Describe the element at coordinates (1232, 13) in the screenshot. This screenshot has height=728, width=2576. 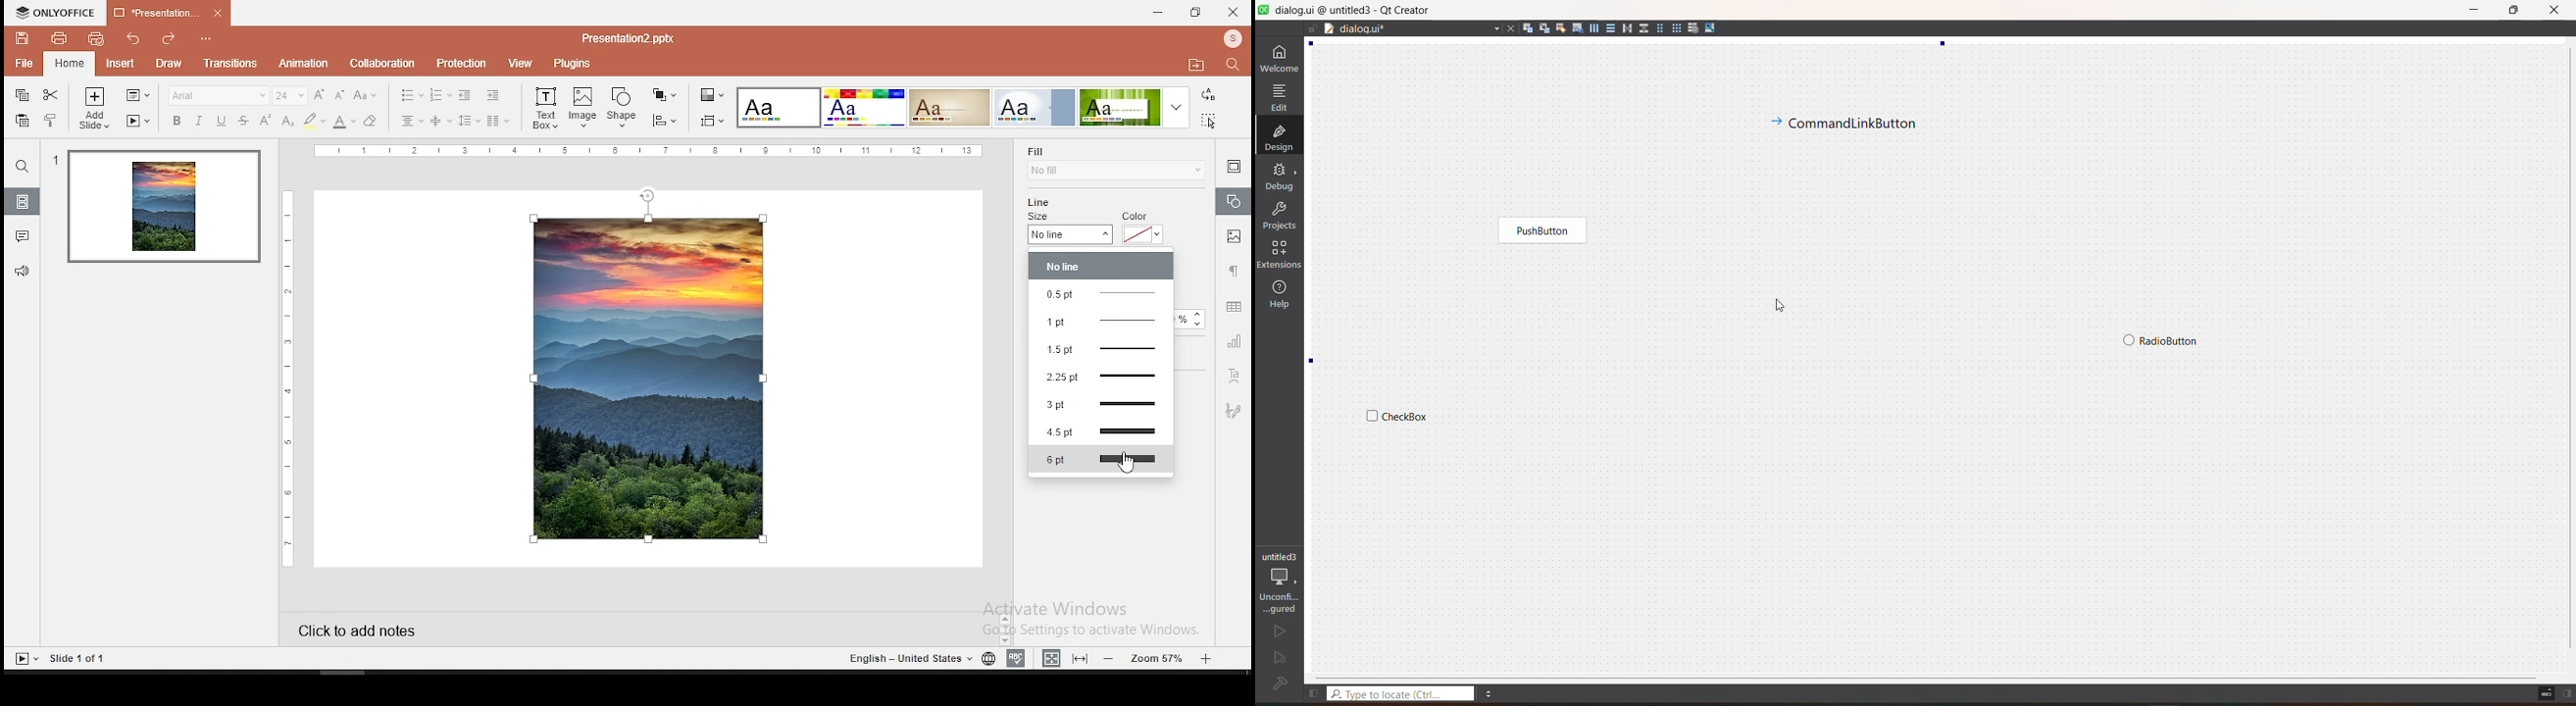
I see `close window` at that location.